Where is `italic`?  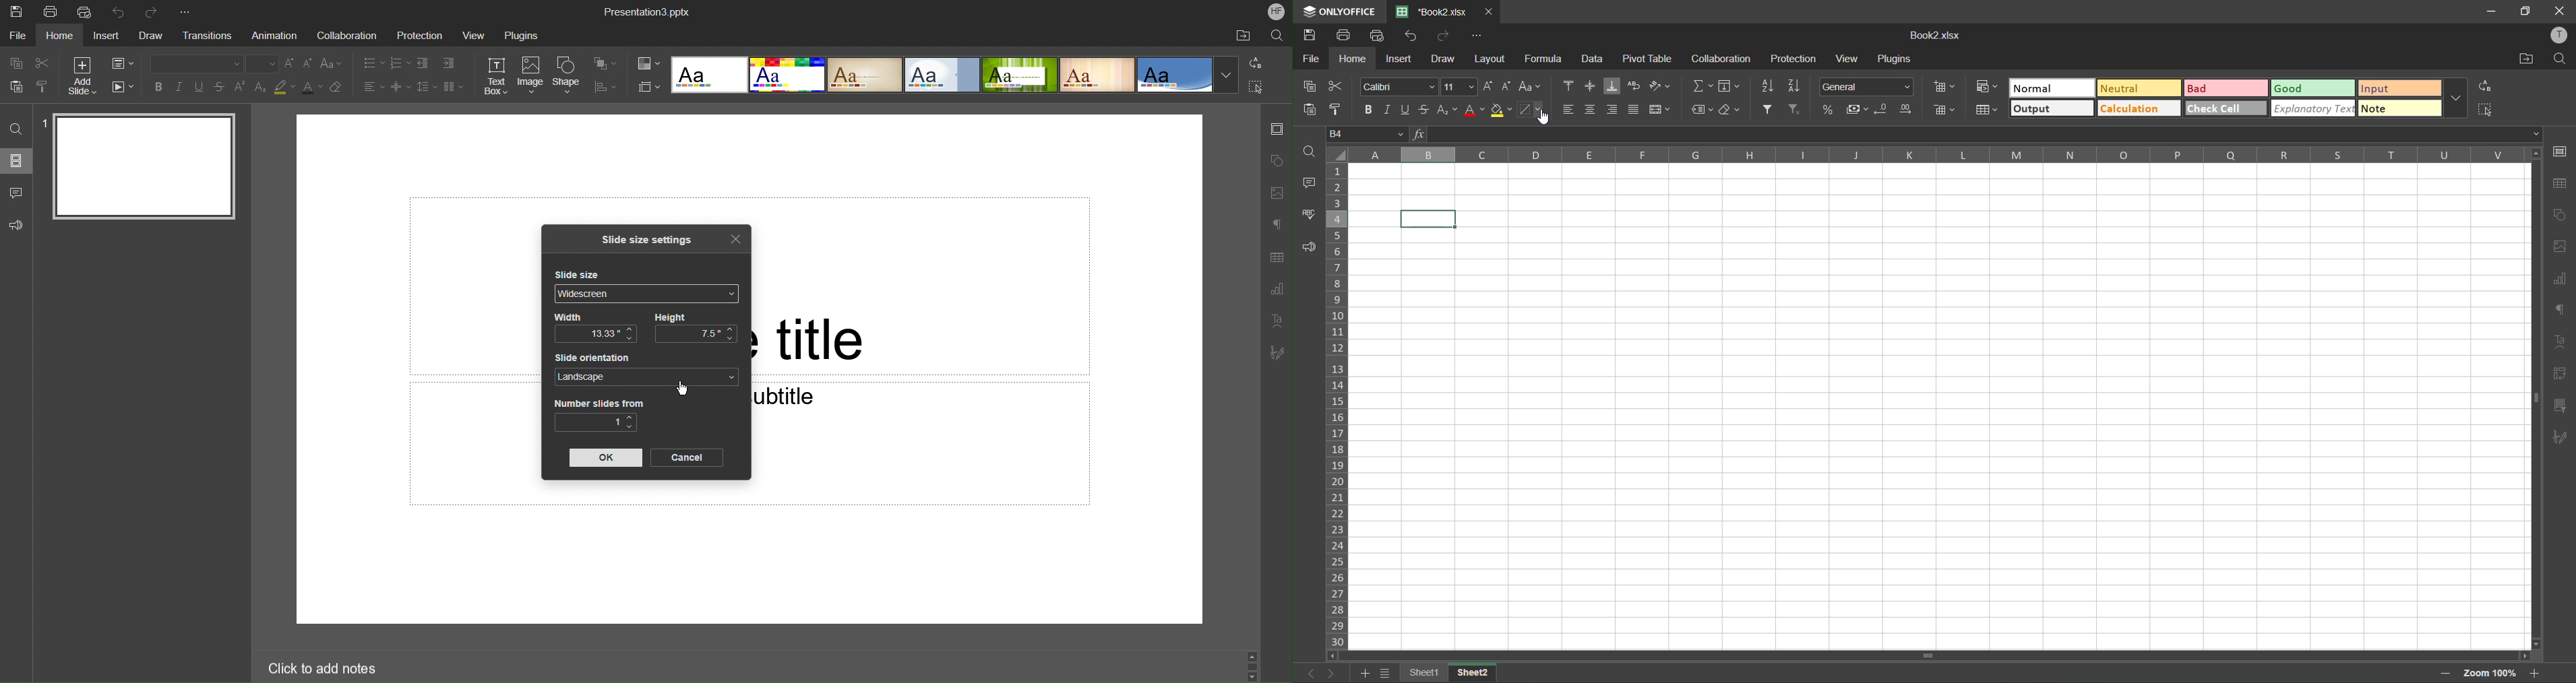 italic is located at coordinates (1388, 110).